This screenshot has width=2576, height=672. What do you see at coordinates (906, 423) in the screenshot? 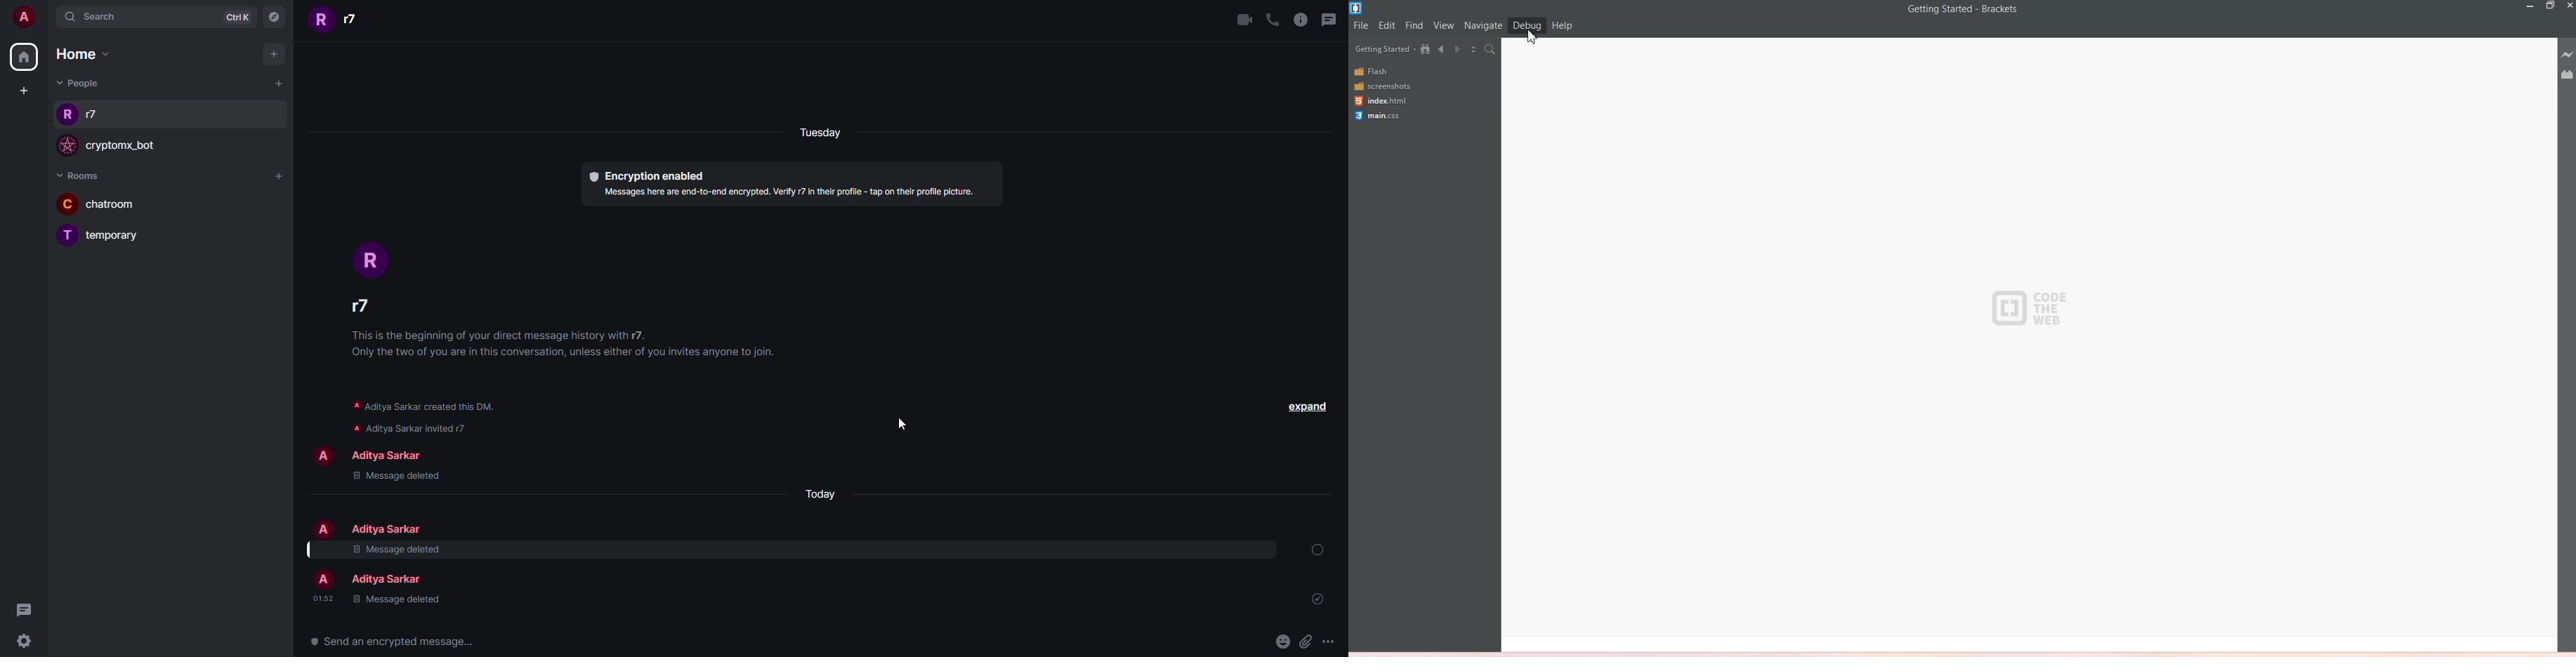
I see `cursor` at bounding box center [906, 423].